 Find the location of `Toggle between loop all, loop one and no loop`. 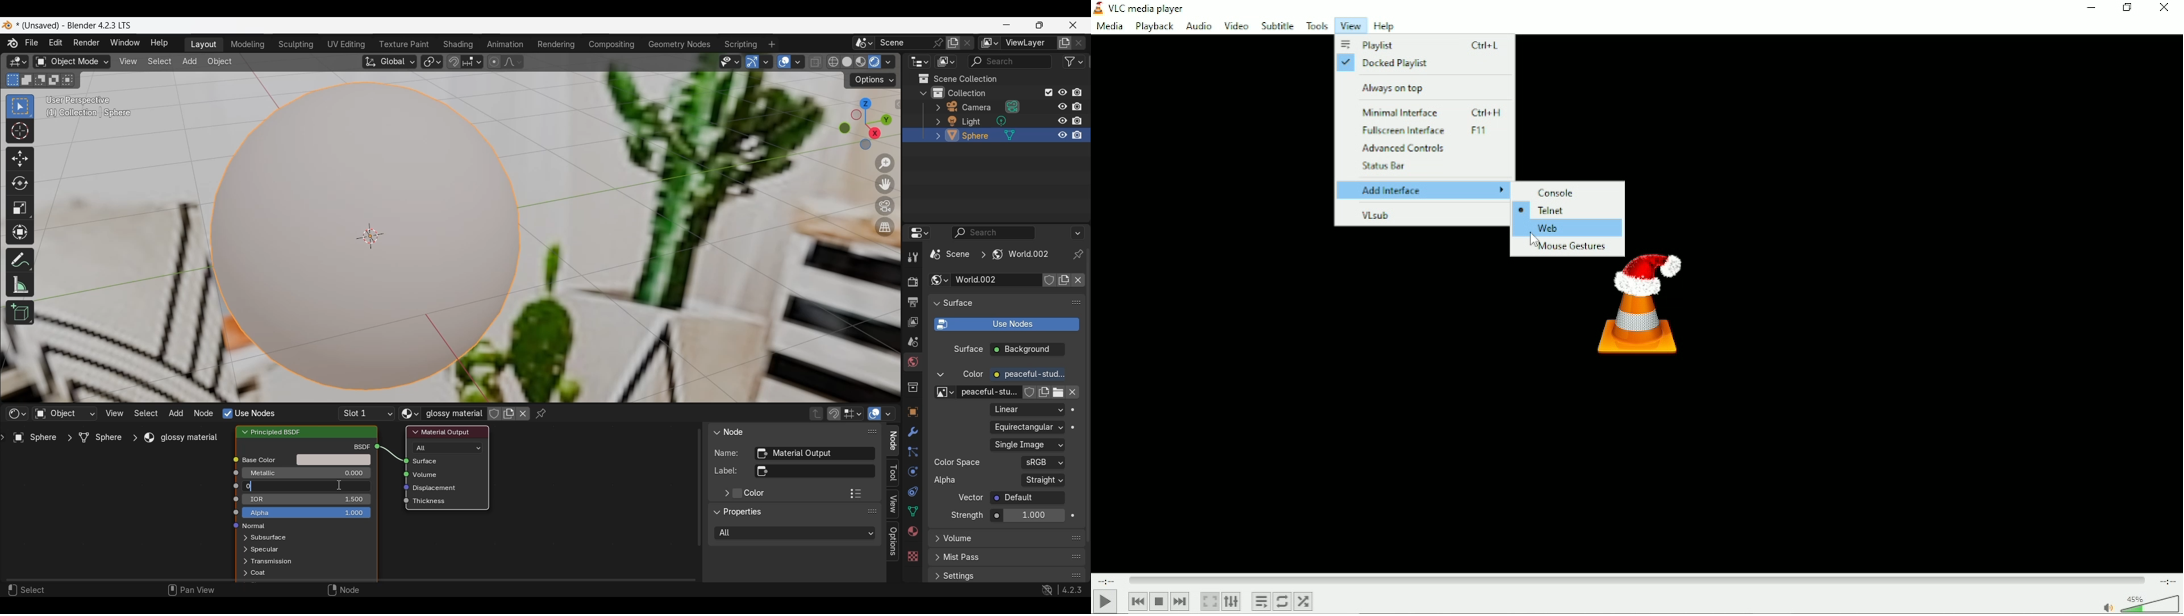

Toggle between loop all, loop one and no loop is located at coordinates (1282, 601).